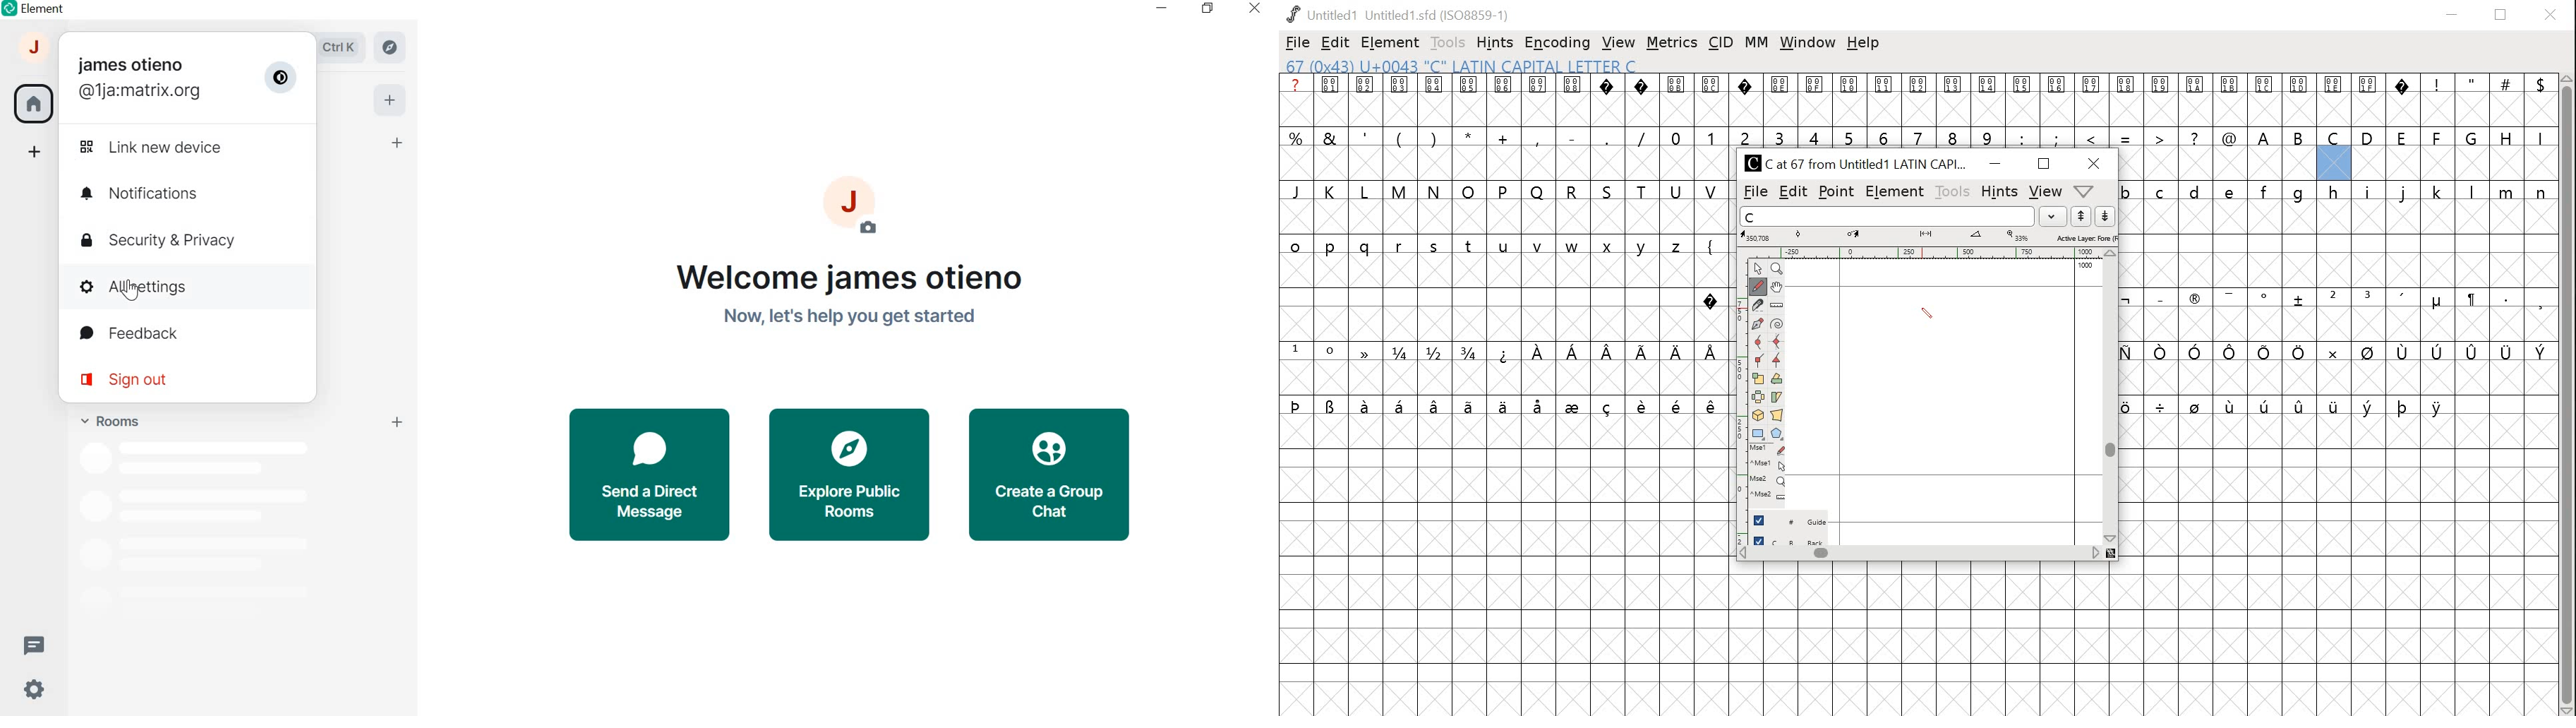 Image resolution: width=2576 pixels, height=728 pixels. I want to click on hints, so click(1998, 191).